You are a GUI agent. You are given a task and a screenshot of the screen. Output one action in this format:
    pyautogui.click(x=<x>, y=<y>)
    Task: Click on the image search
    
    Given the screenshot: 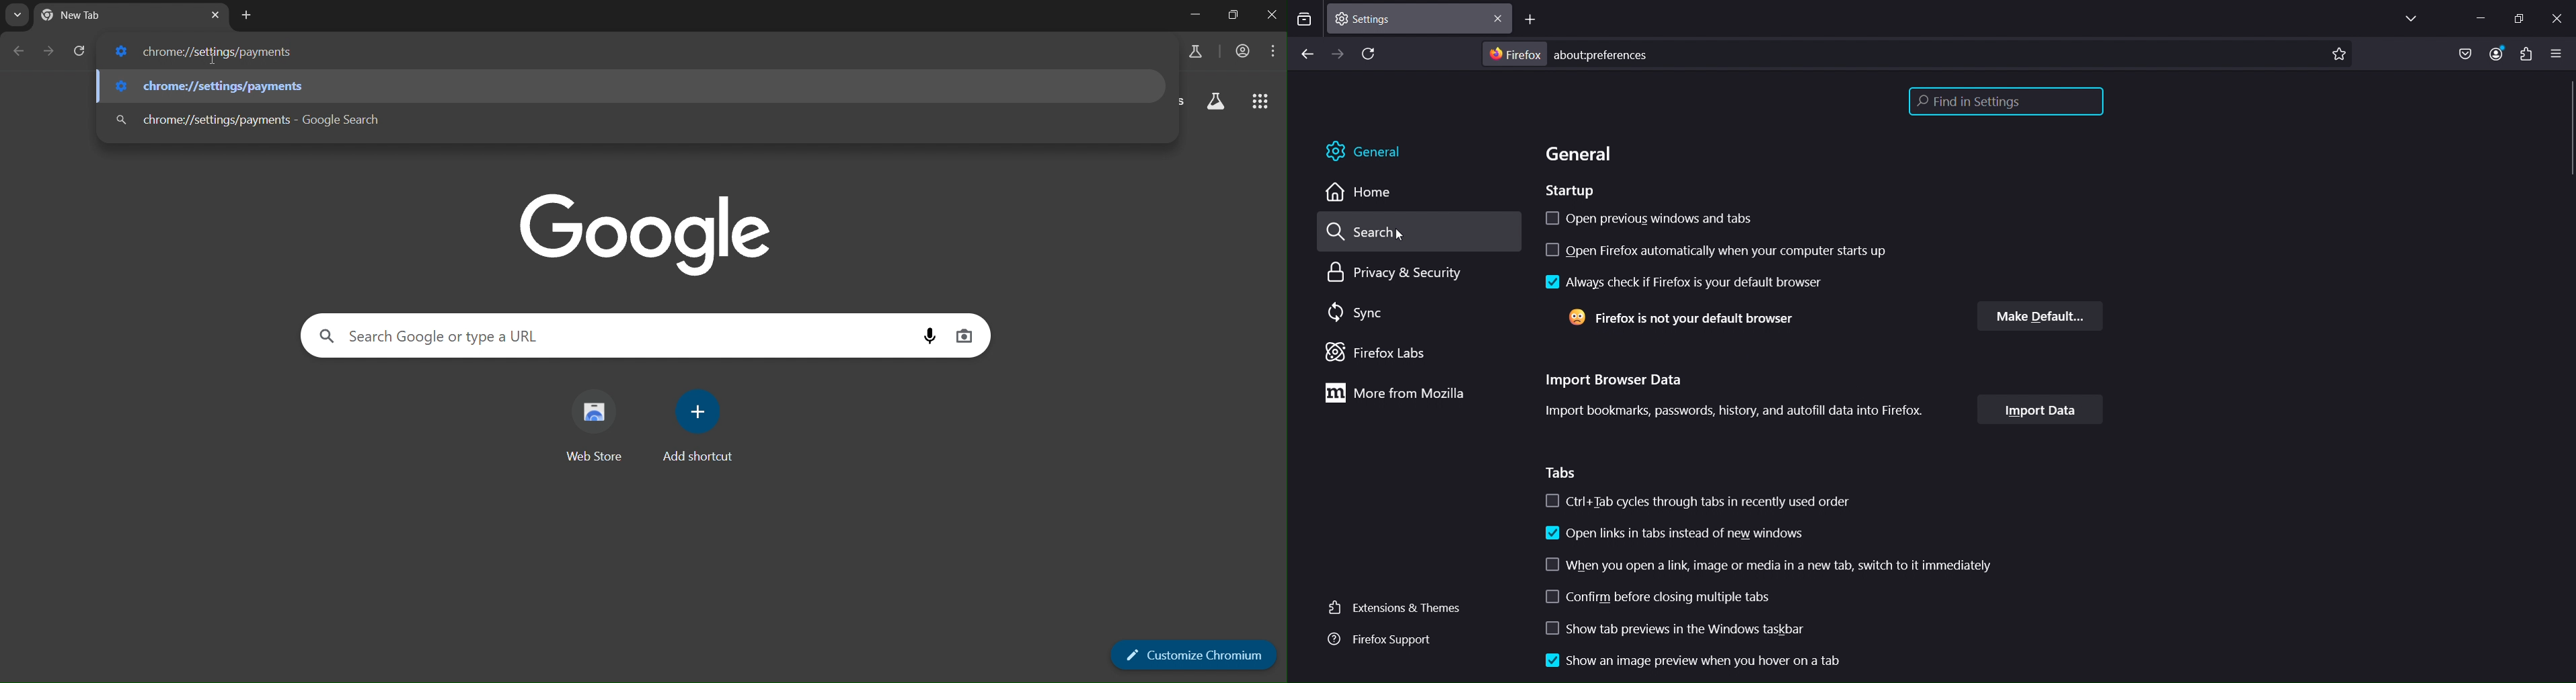 What is the action you would take?
    pyautogui.click(x=964, y=336)
    